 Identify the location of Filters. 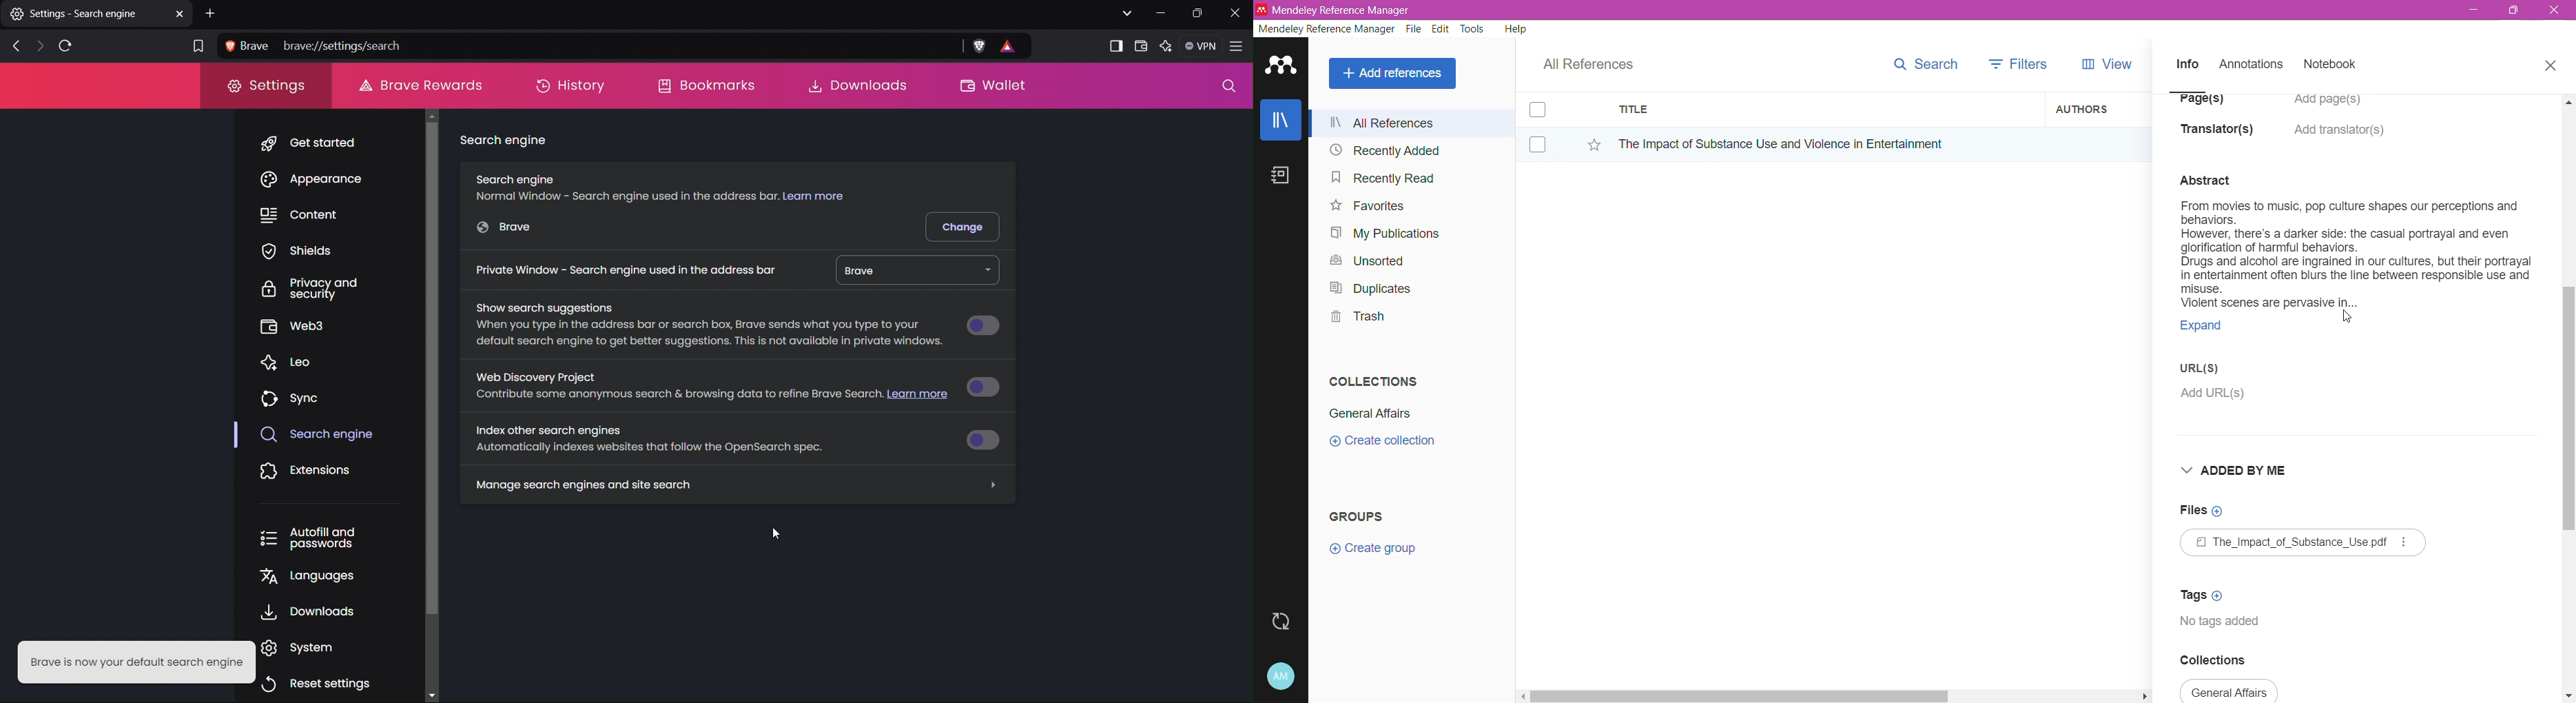
(2022, 63).